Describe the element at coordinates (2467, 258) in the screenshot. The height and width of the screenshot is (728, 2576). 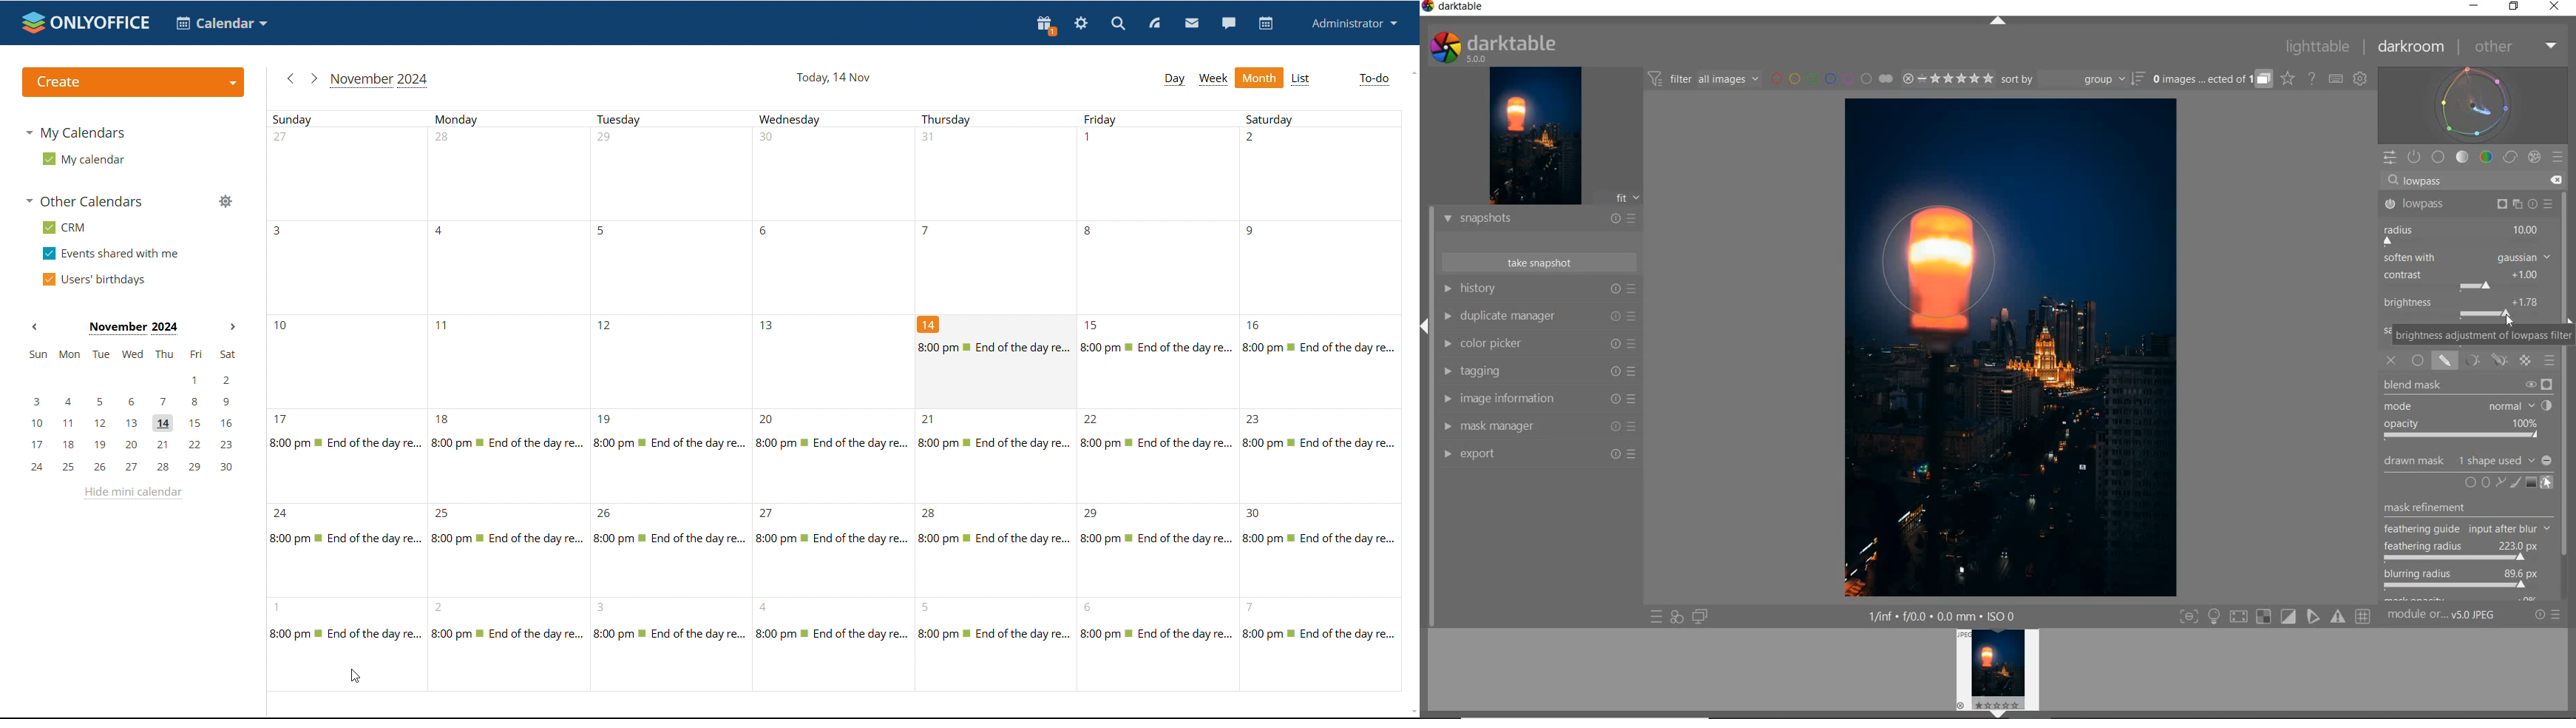
I see `SOFTEN WITH` at that location.